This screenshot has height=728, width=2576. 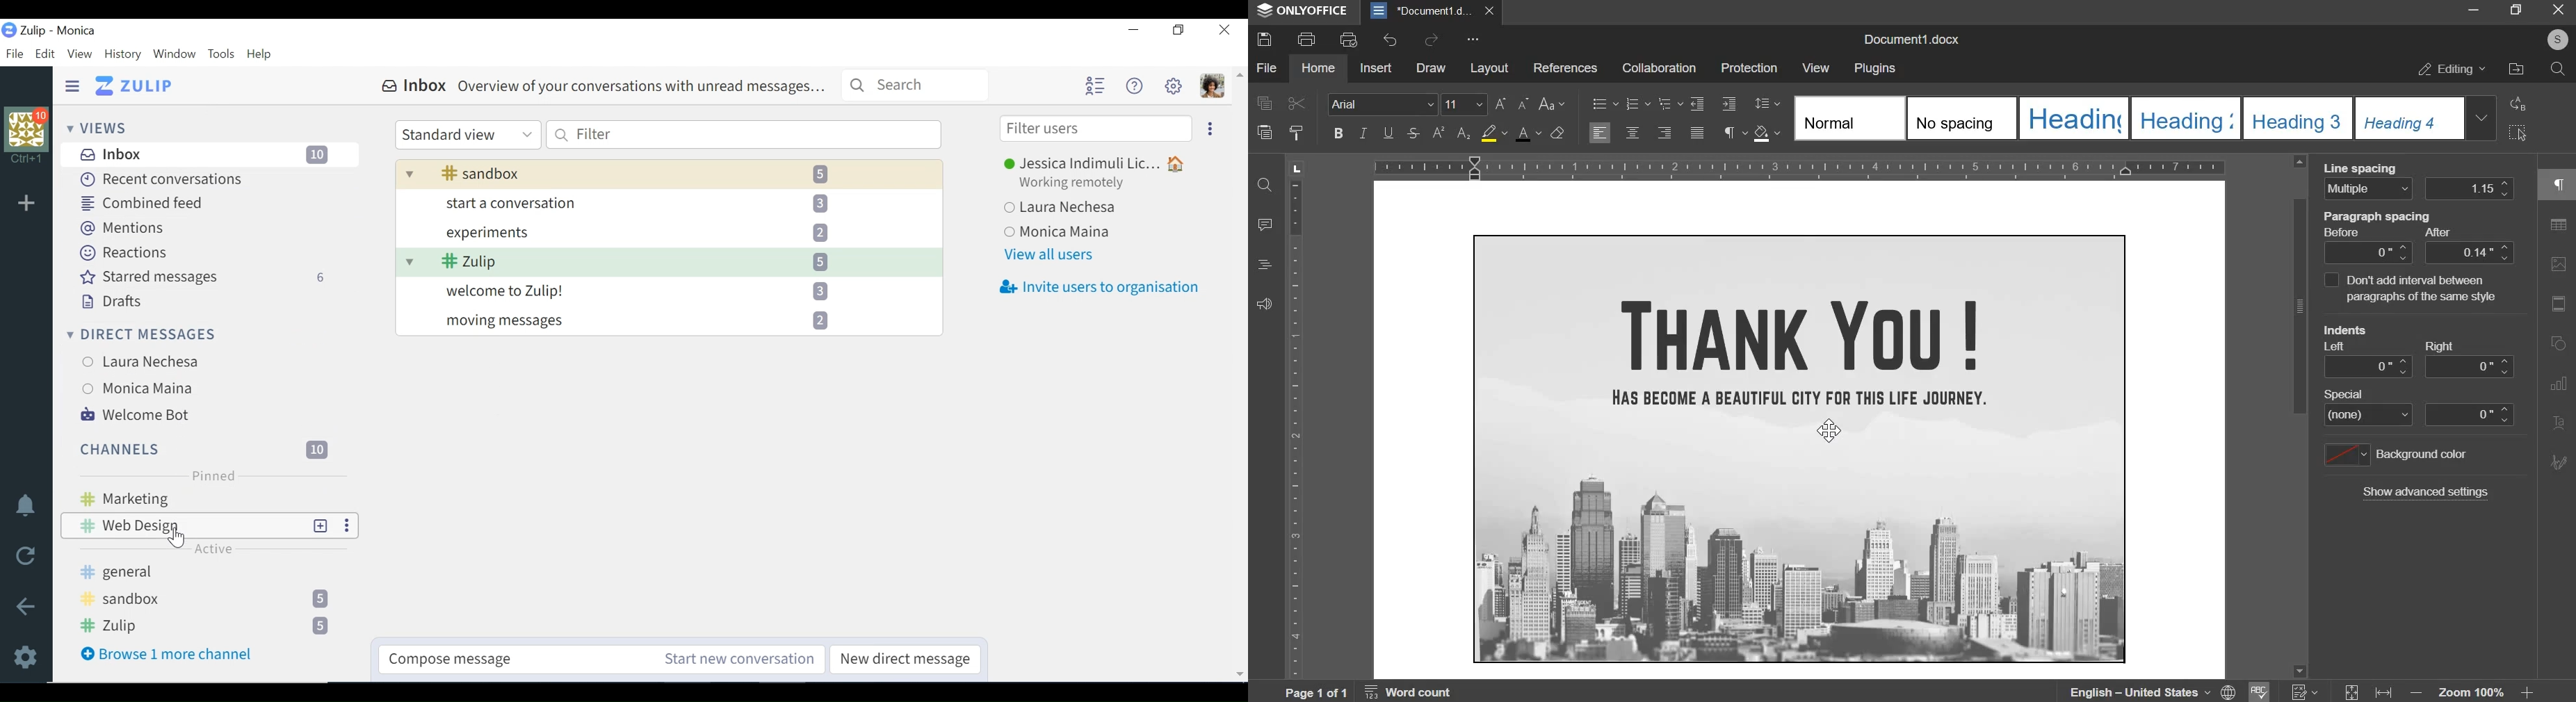 What do you see at coordinates (1413, 132) in the screenshot?
I see `strikethrough` at bounding box center [1413, 132].